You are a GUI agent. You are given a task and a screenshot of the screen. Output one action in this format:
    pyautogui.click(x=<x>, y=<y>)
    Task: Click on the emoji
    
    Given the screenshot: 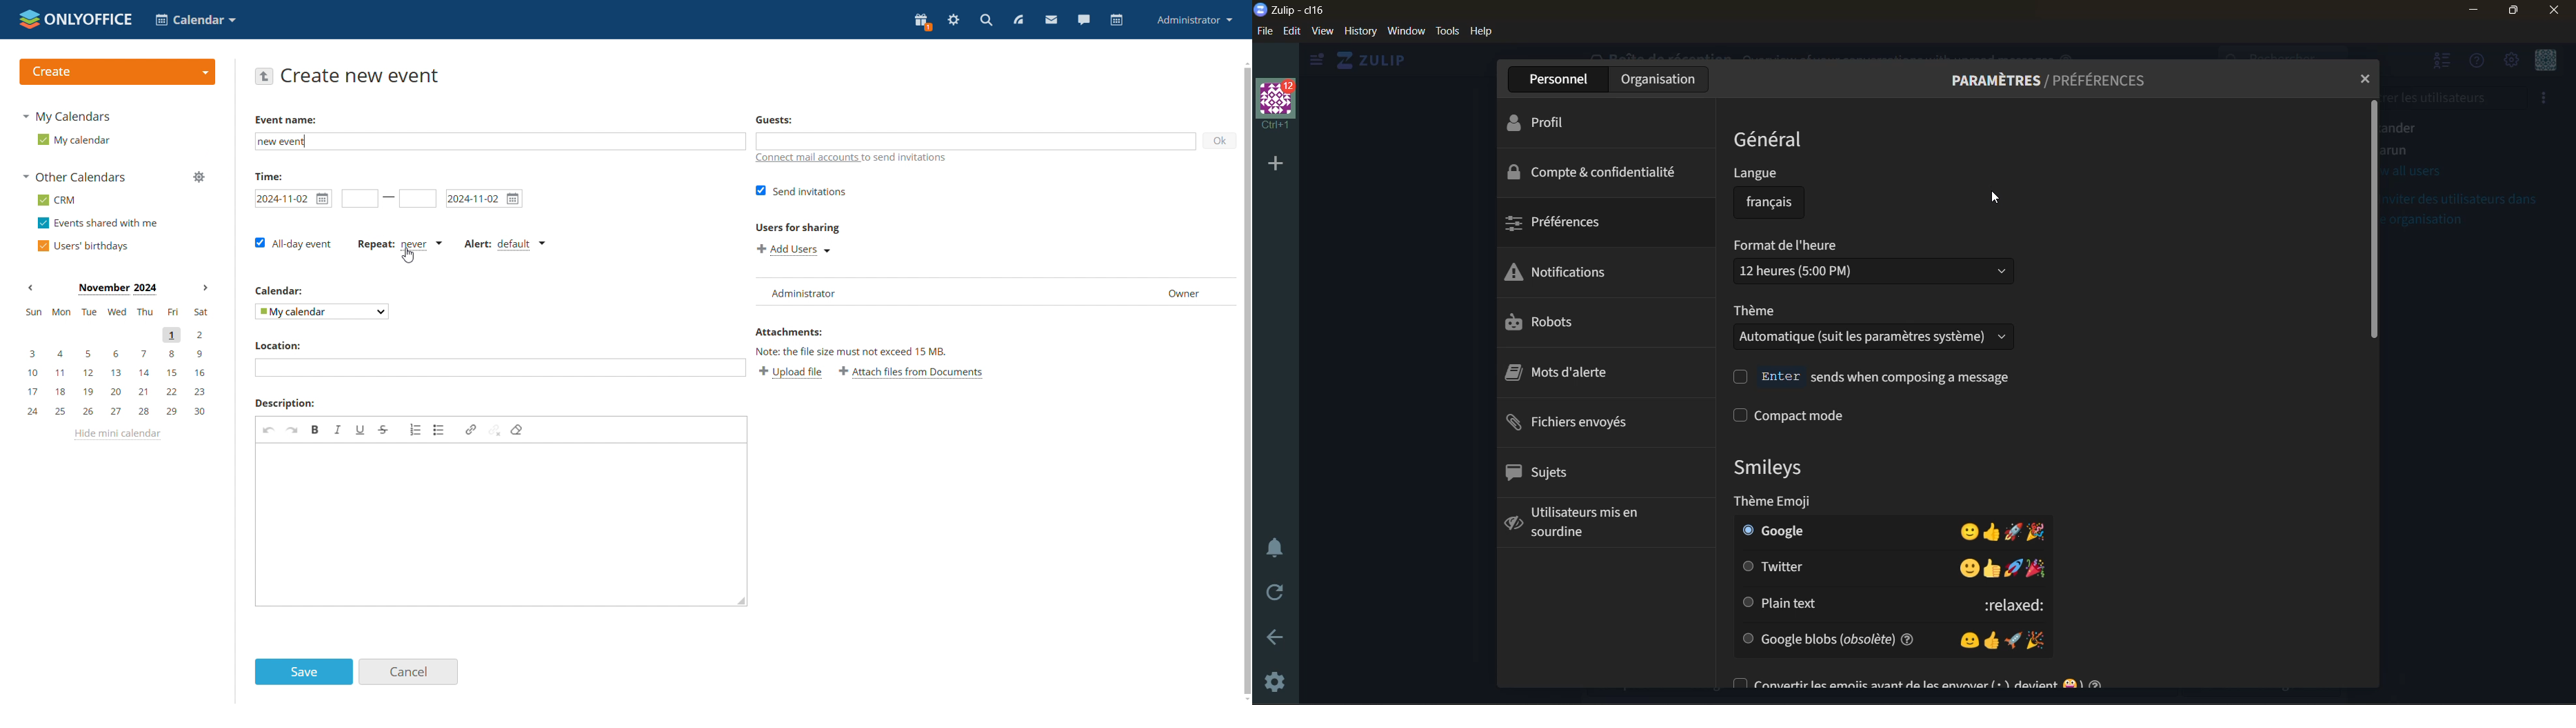 What is the action you would take?
    pyautogui.click(x=1765, y=467)
    